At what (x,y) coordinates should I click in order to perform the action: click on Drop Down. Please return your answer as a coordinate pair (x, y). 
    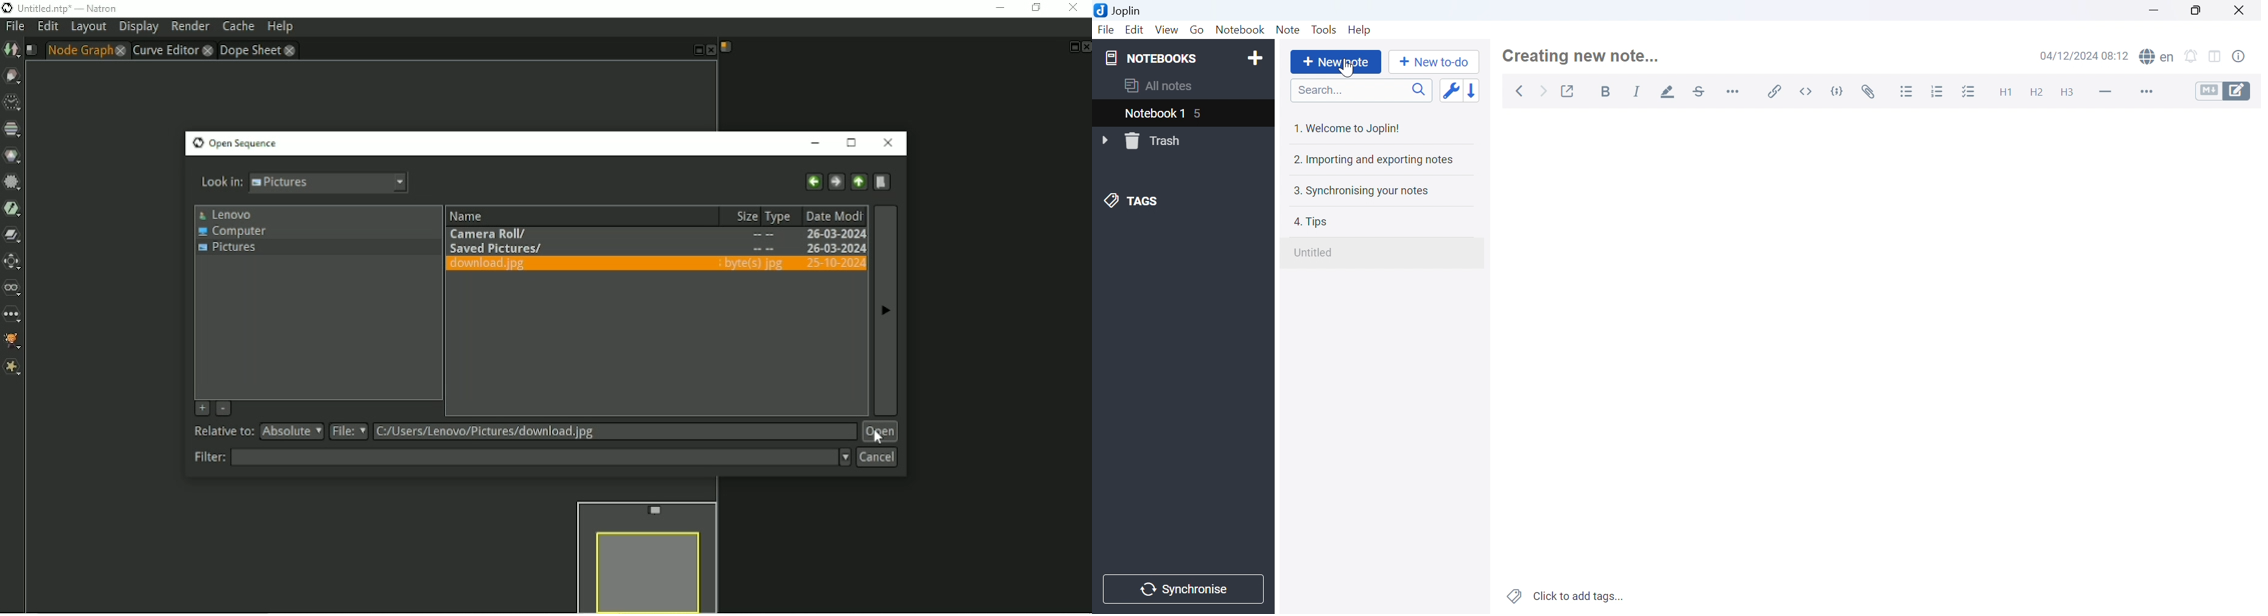
    Looking at the image, I should click on (1104, 139).